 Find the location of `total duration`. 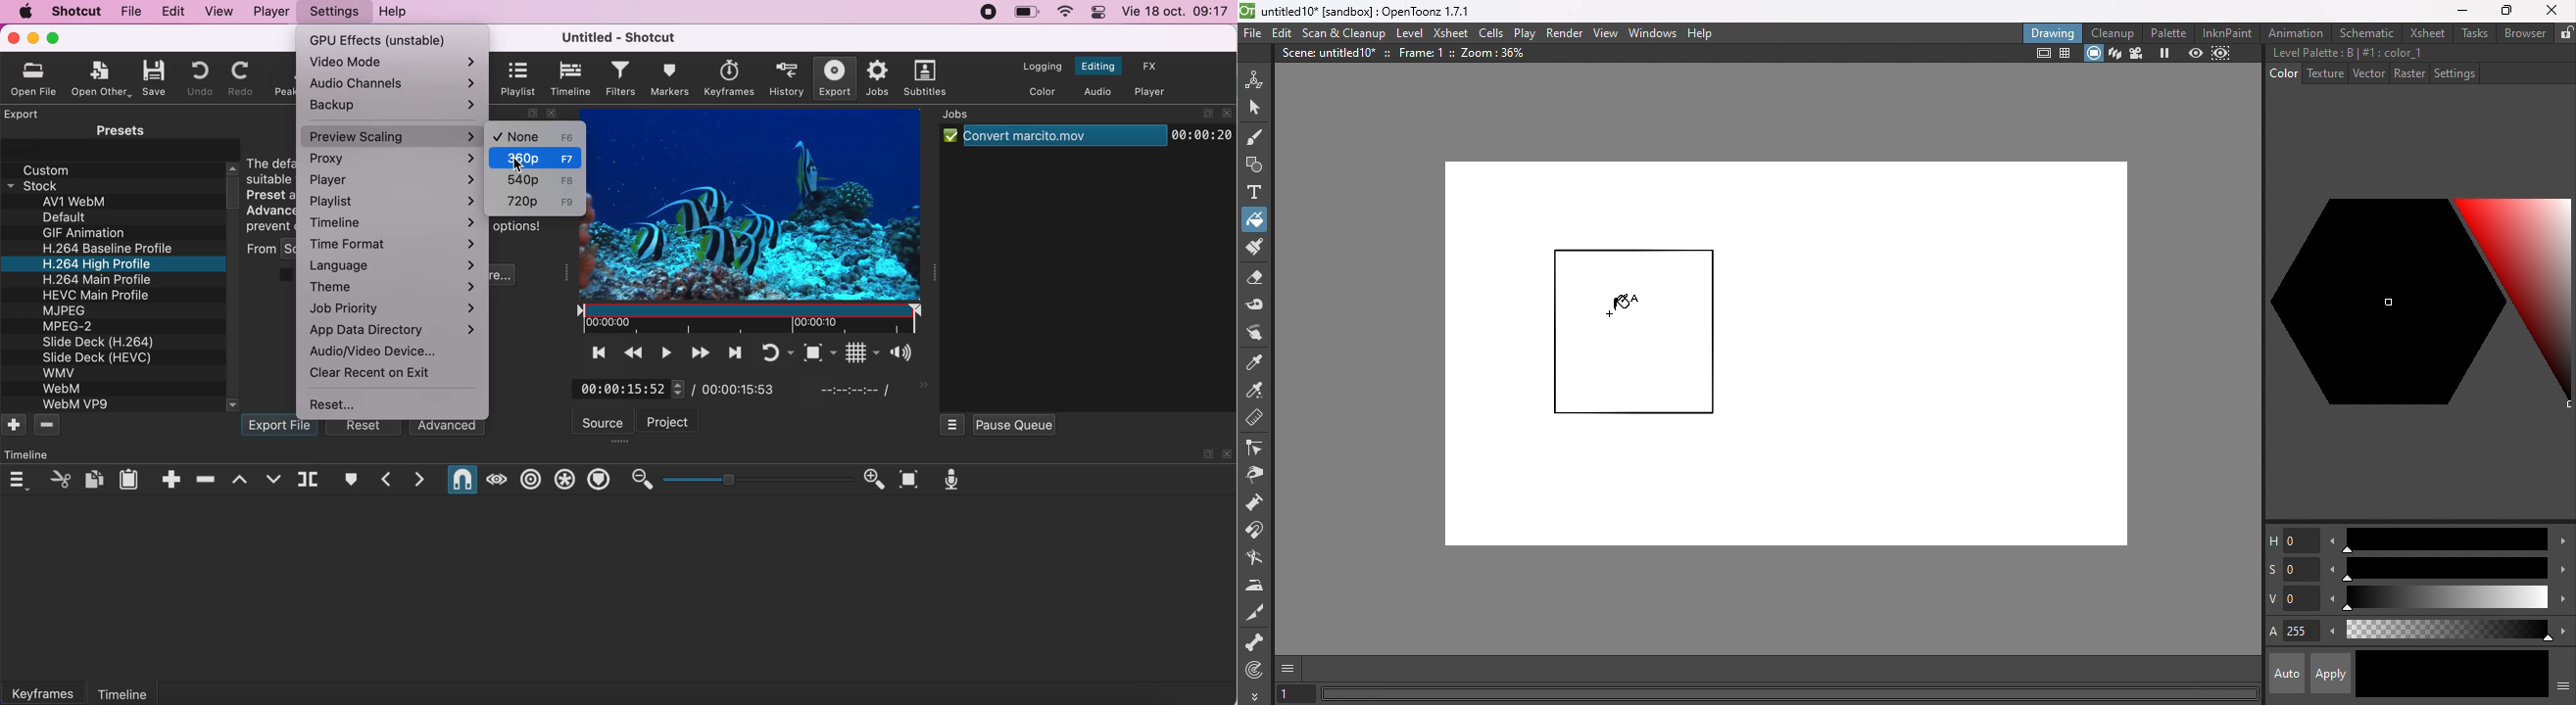

total duration is located at coordinates (748, 388).